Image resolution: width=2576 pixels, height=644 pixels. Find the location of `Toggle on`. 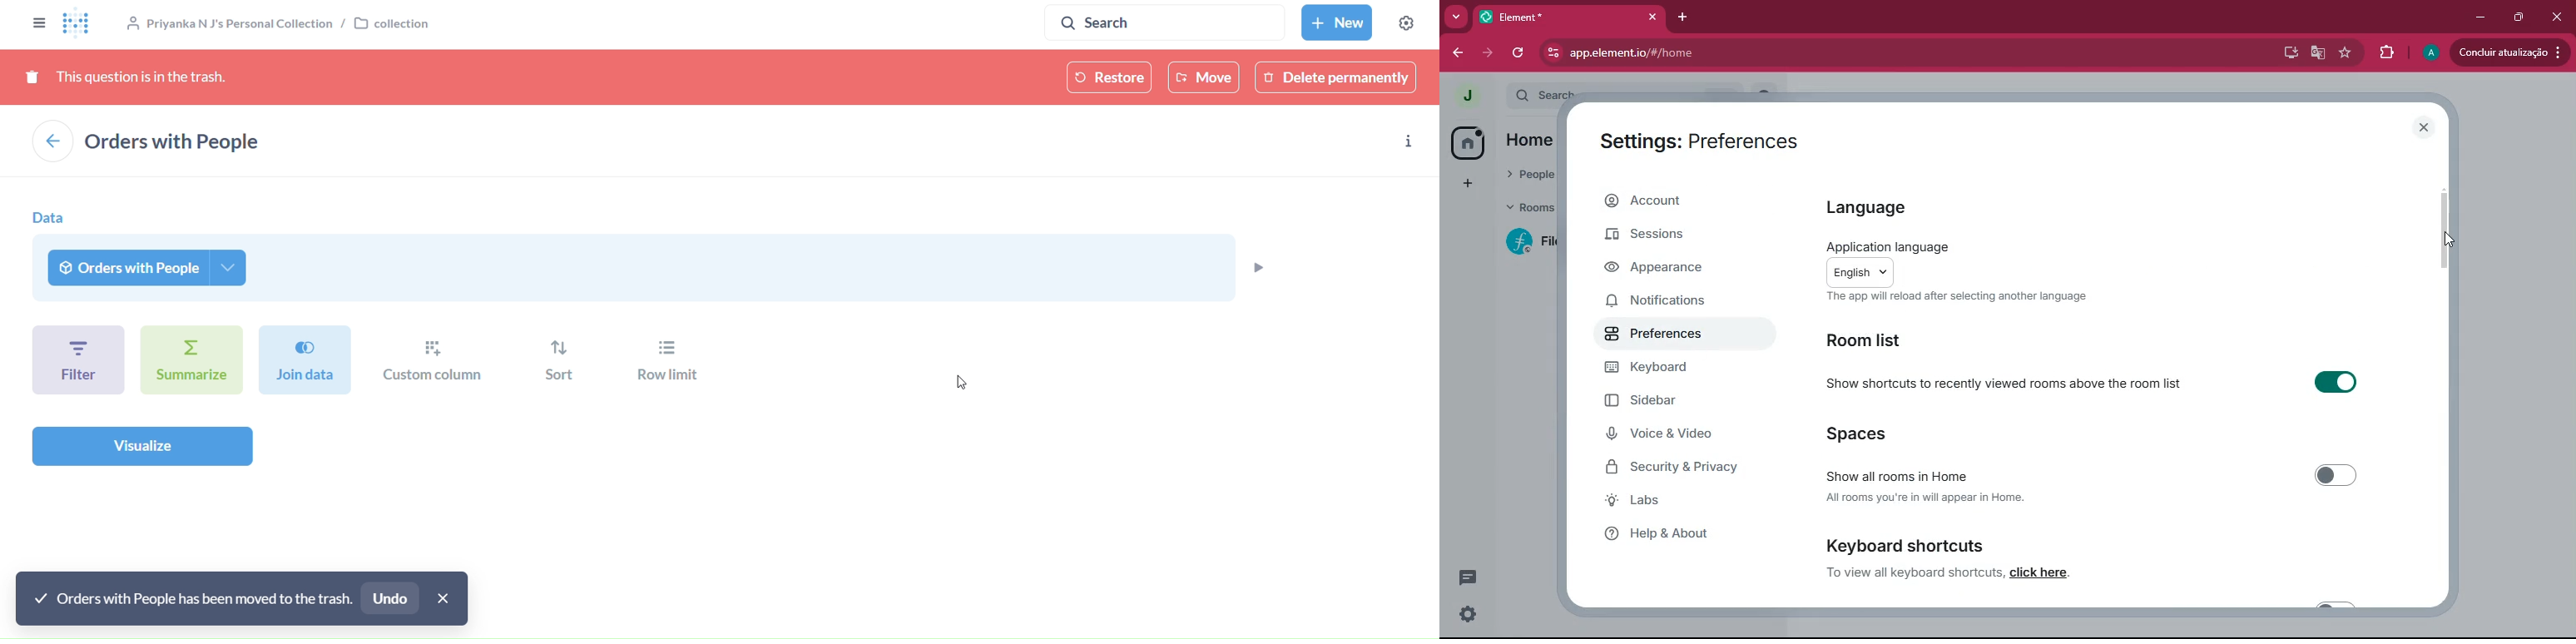

Toggle on is located at coordinates (2331, 382).